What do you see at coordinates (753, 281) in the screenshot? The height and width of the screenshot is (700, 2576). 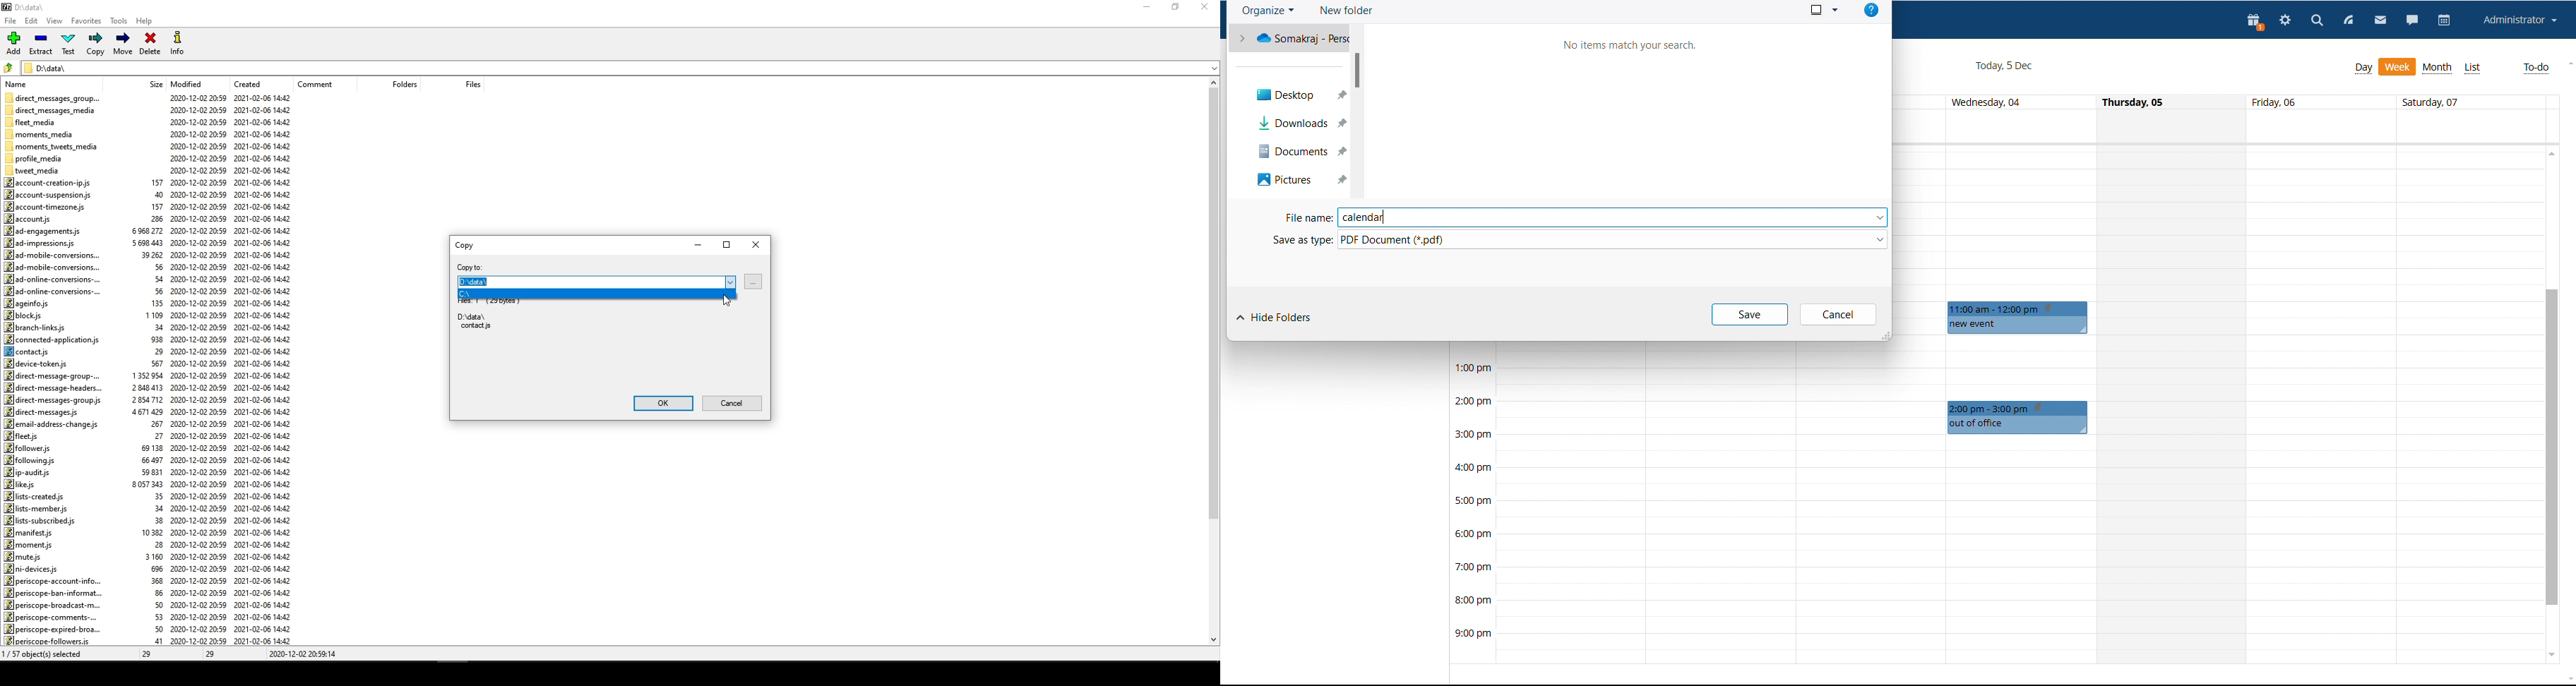 I see `browse` at bounding box center [753, 281].